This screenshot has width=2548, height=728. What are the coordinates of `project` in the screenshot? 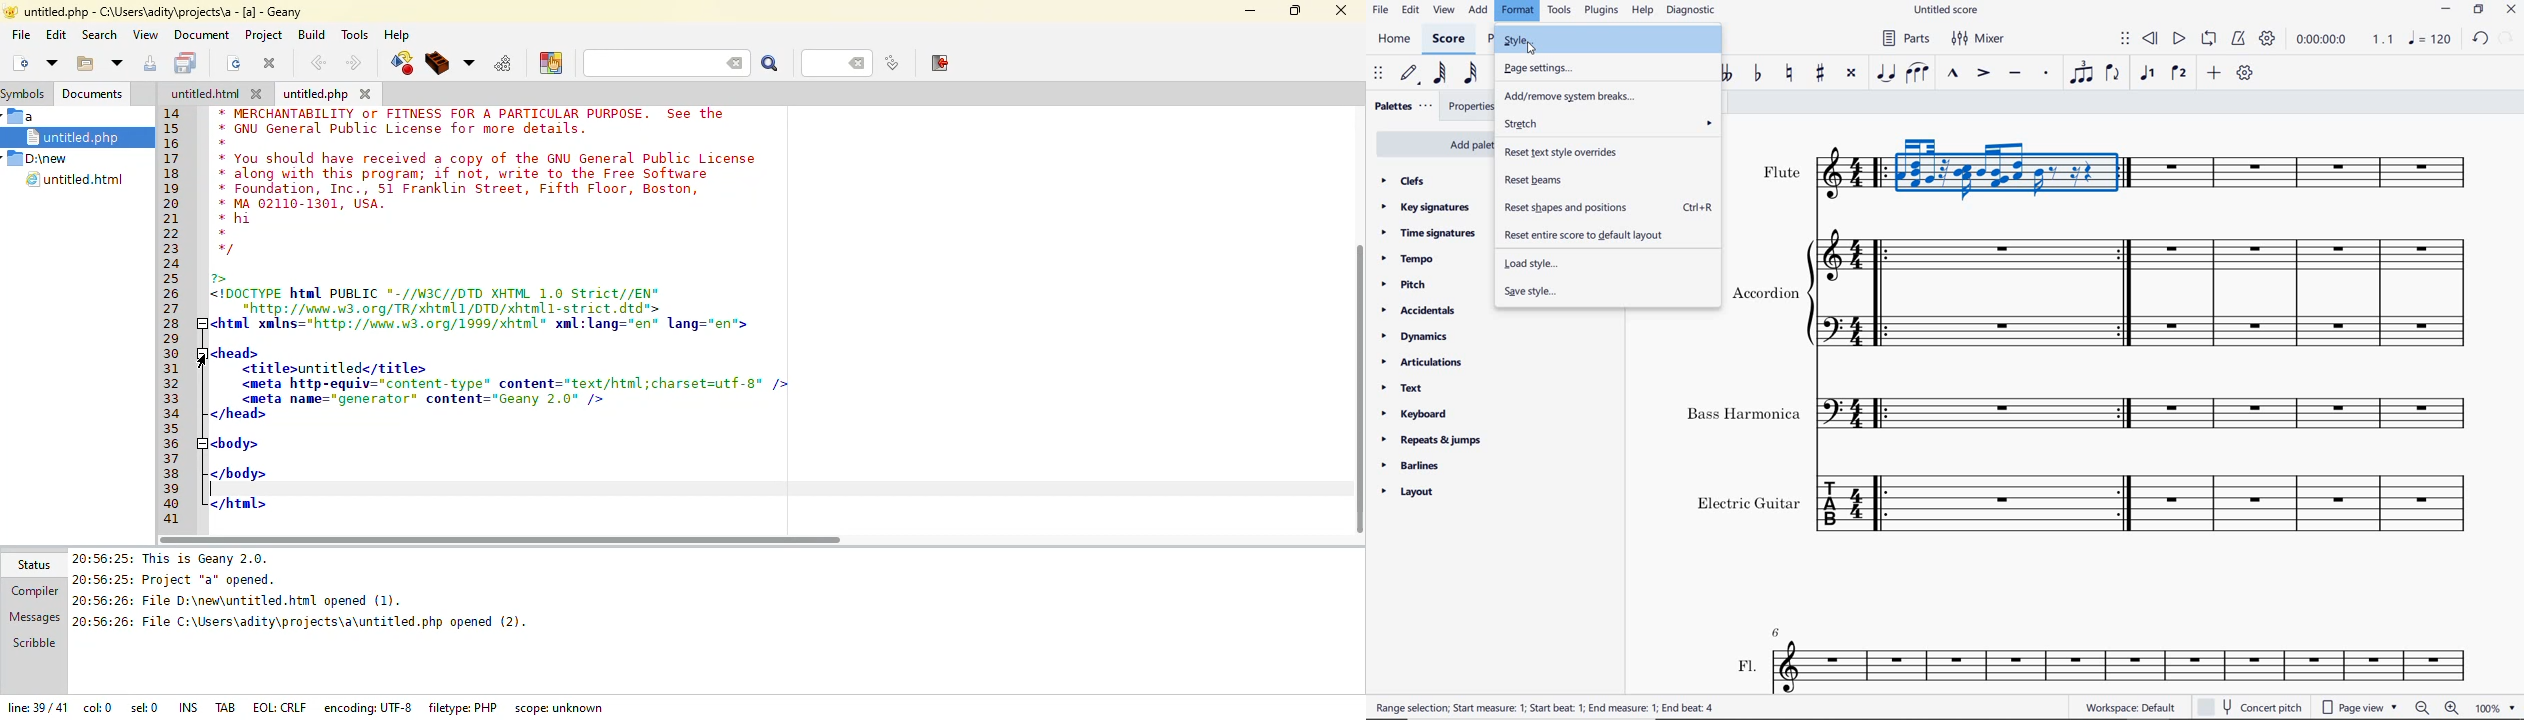 It's located at (264, 35).